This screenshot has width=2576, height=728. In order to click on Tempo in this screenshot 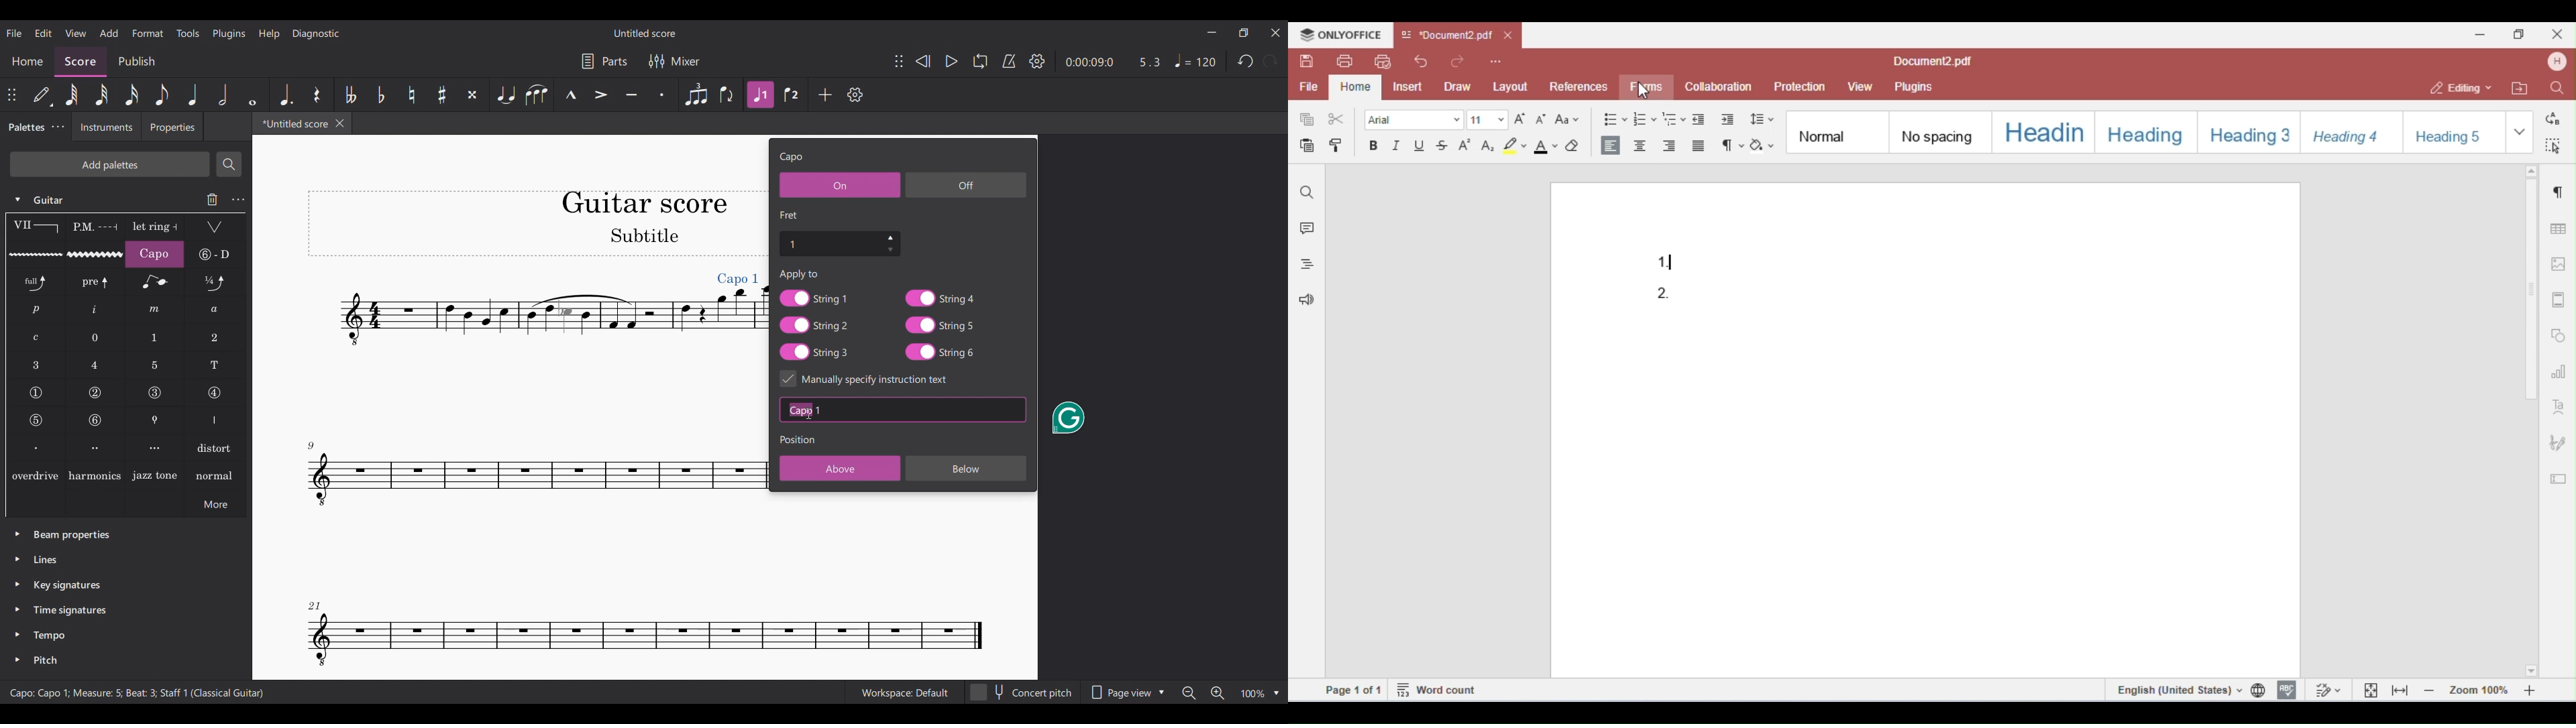, I will do `click(50, 636)`.